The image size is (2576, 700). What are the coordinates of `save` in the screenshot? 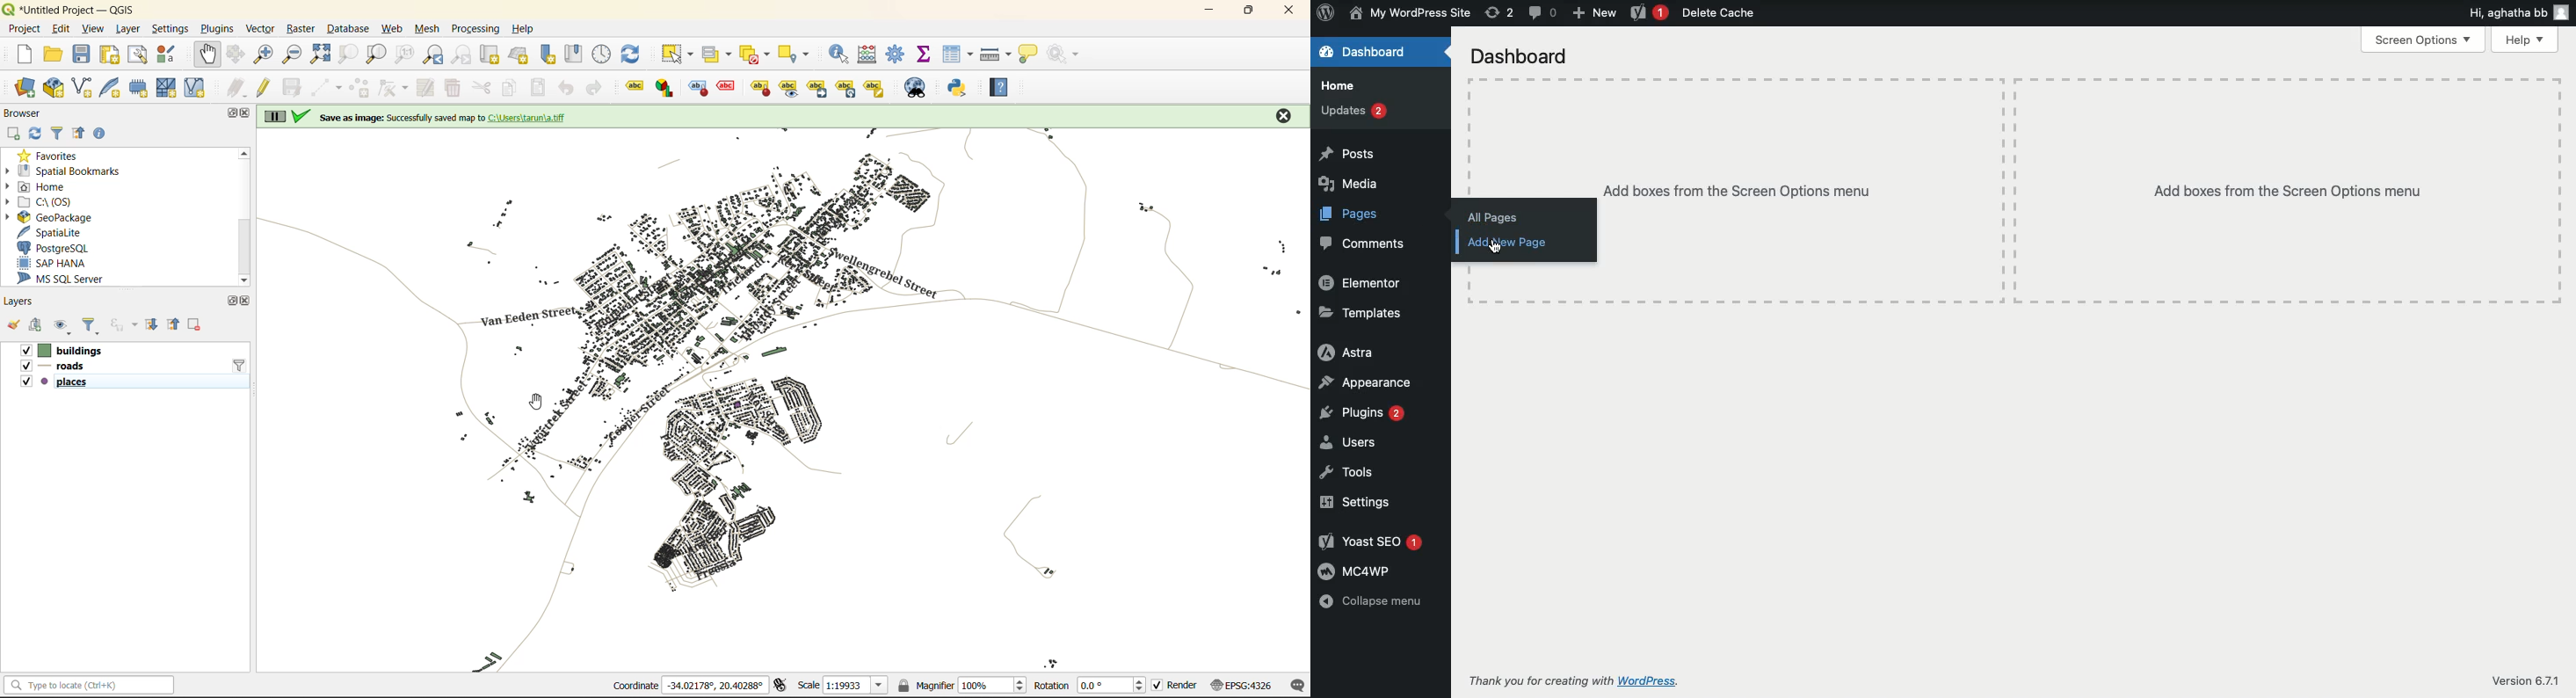 It's located at (81, 55).